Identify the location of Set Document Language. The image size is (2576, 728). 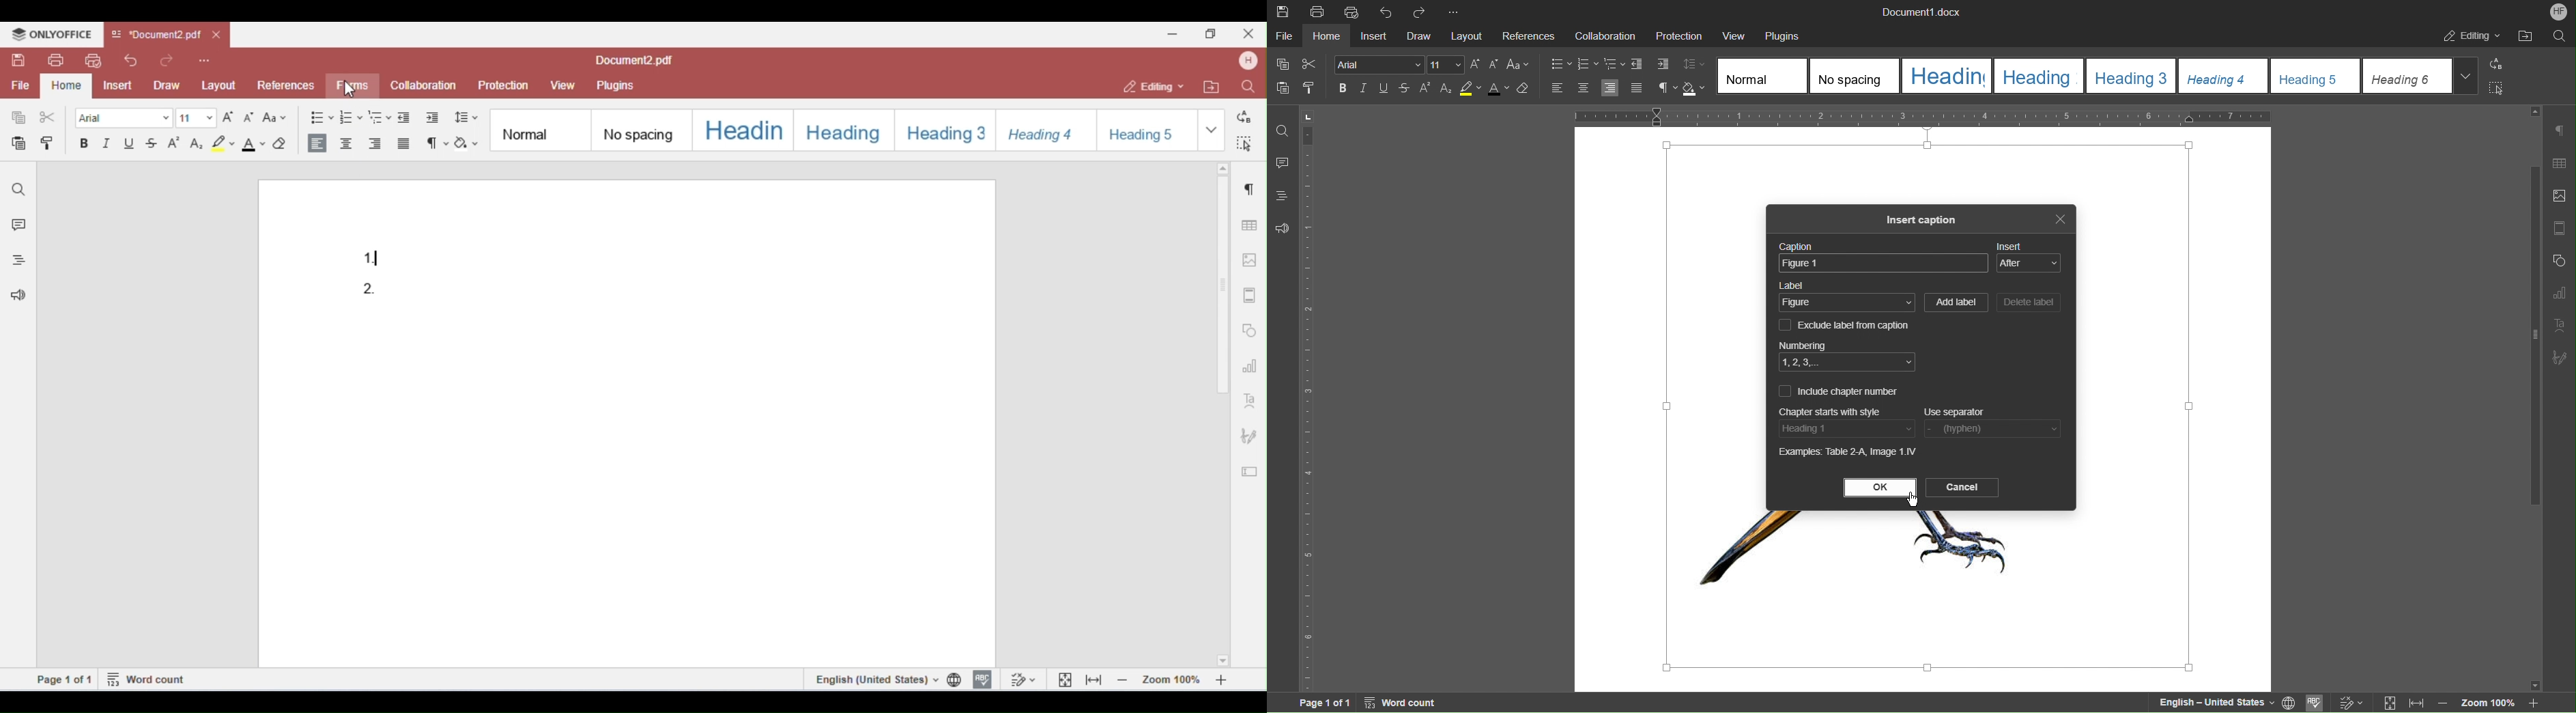
(2290, 701).